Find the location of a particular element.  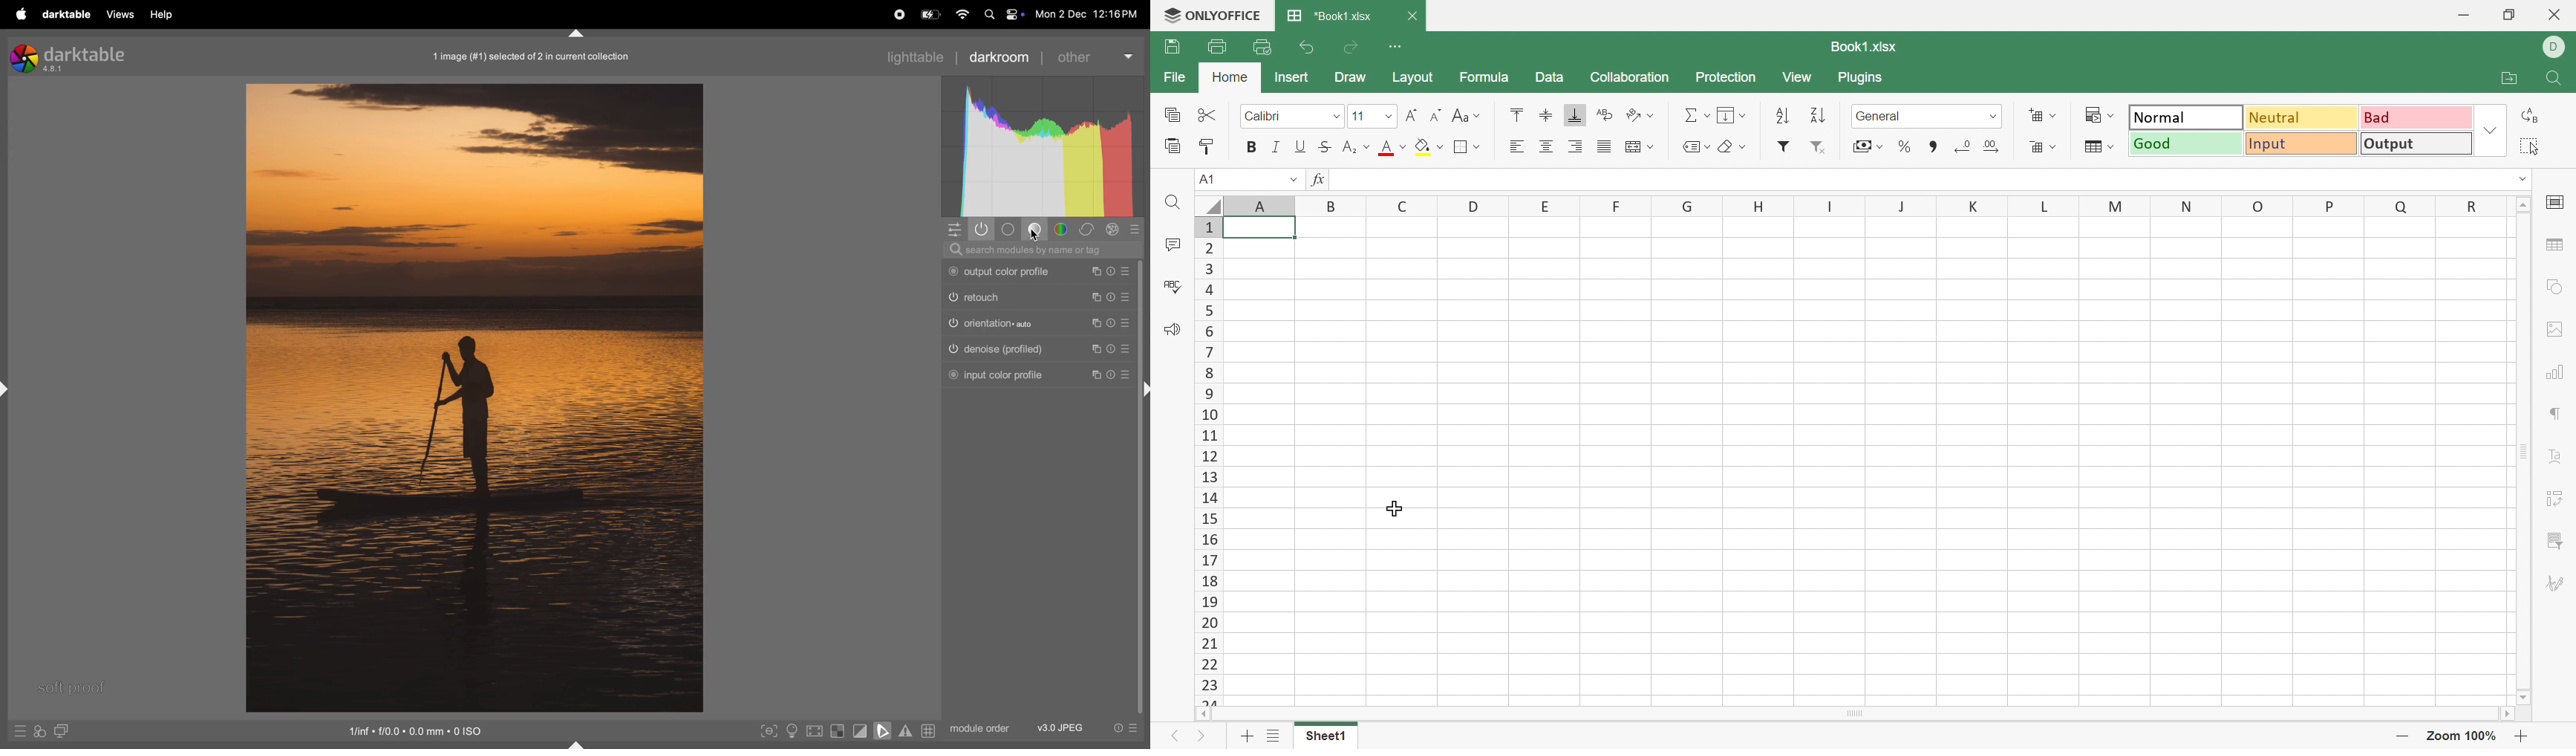

lighttable is located at coordinates (914, 56).